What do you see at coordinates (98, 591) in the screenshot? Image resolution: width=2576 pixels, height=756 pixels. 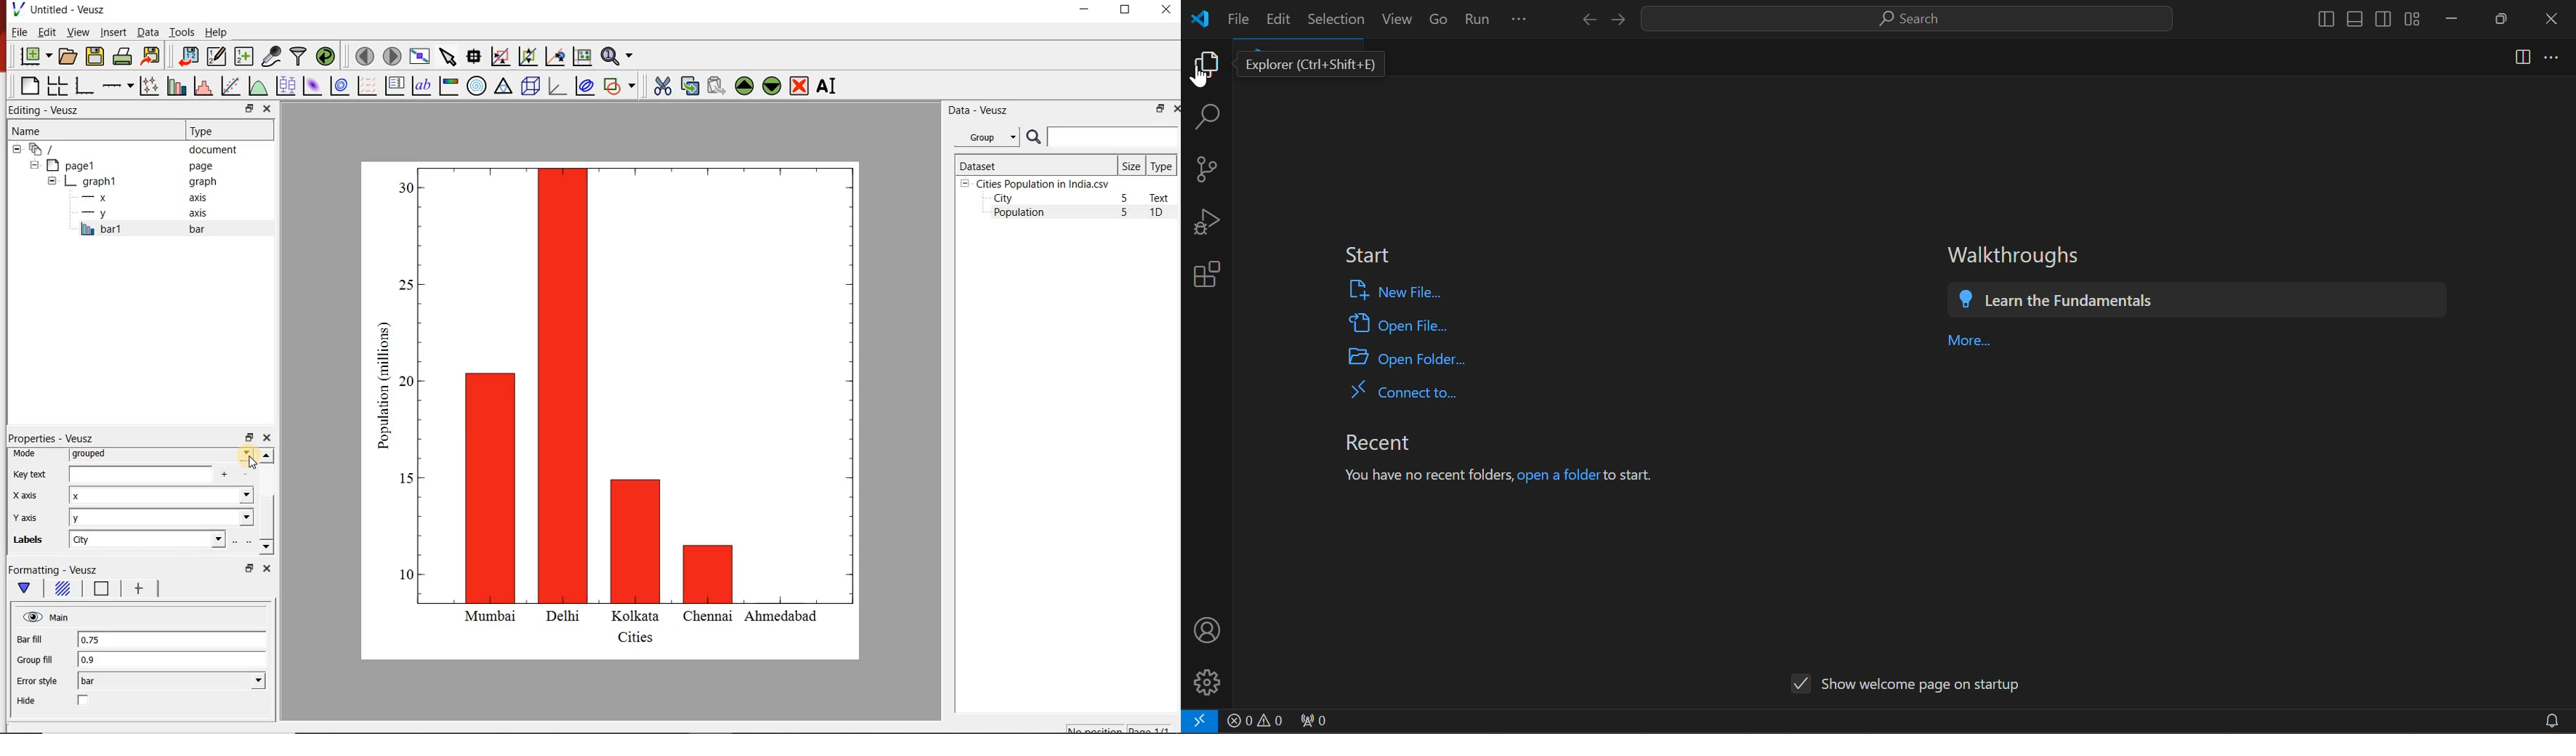 I see `Line` at bounding box center [98, 591].